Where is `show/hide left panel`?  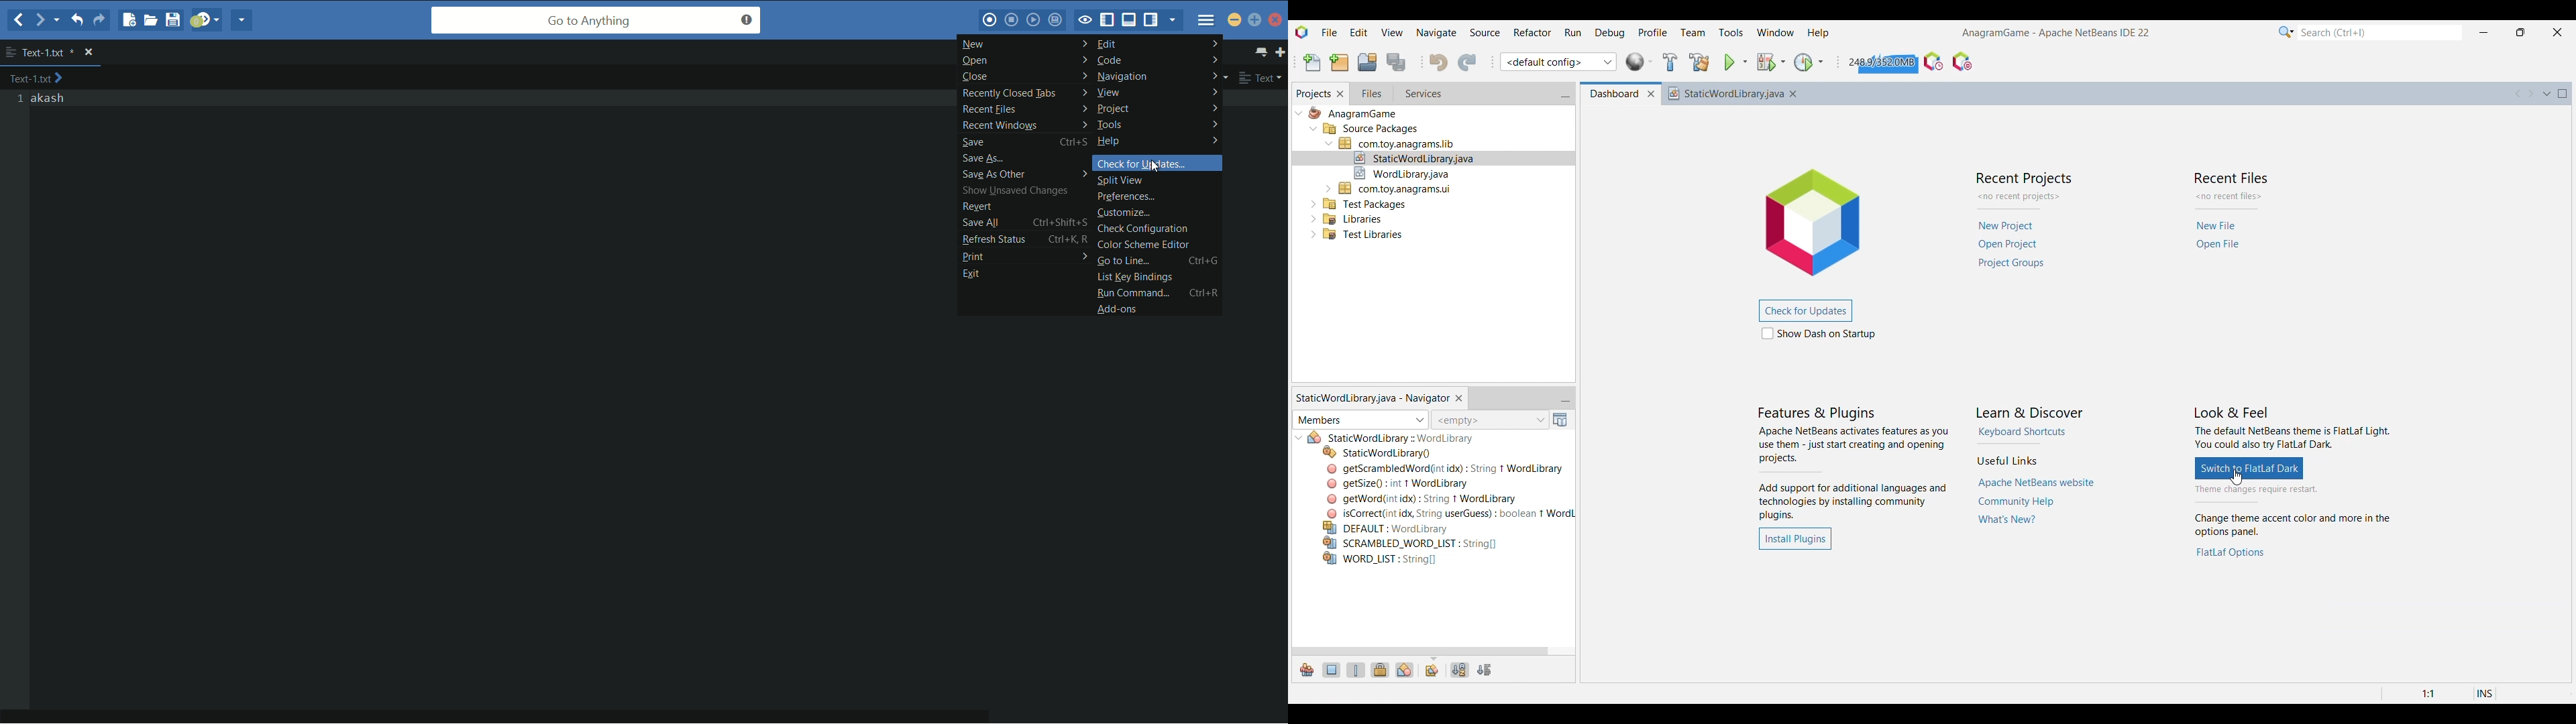 show/hide left panel is located at coordinates (1109, 19).